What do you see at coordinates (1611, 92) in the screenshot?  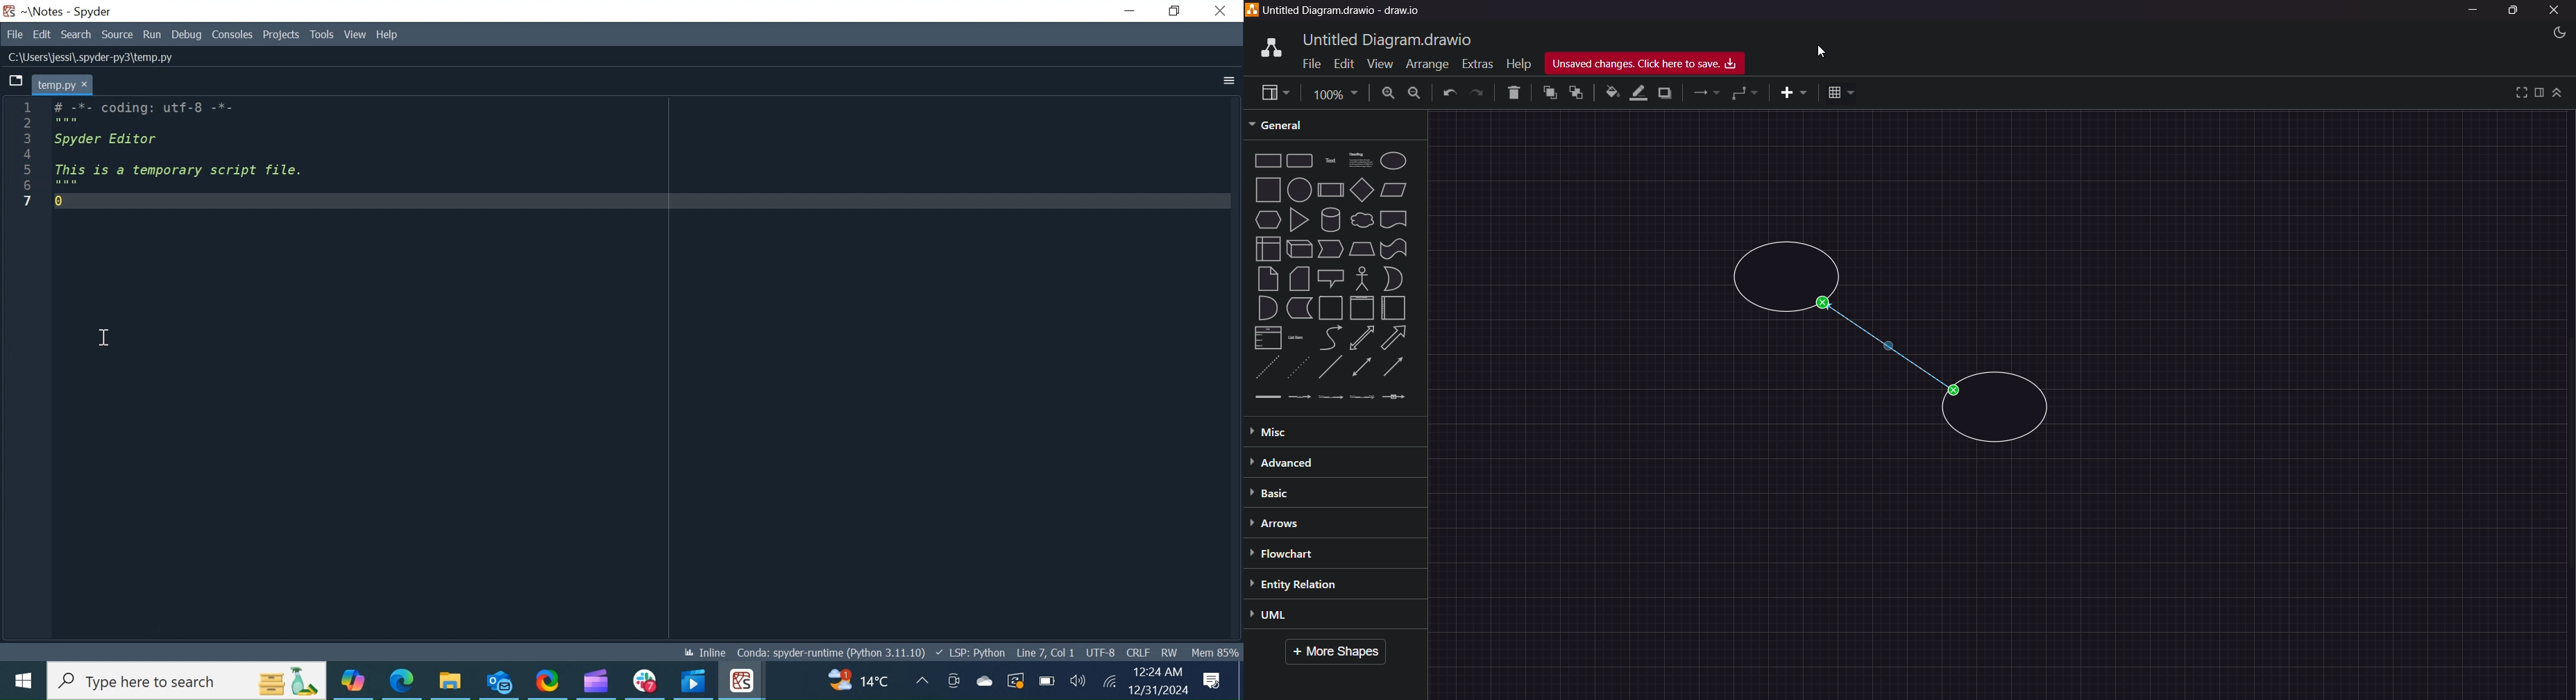 I see `fill color` at bounding box center [1611, 92].